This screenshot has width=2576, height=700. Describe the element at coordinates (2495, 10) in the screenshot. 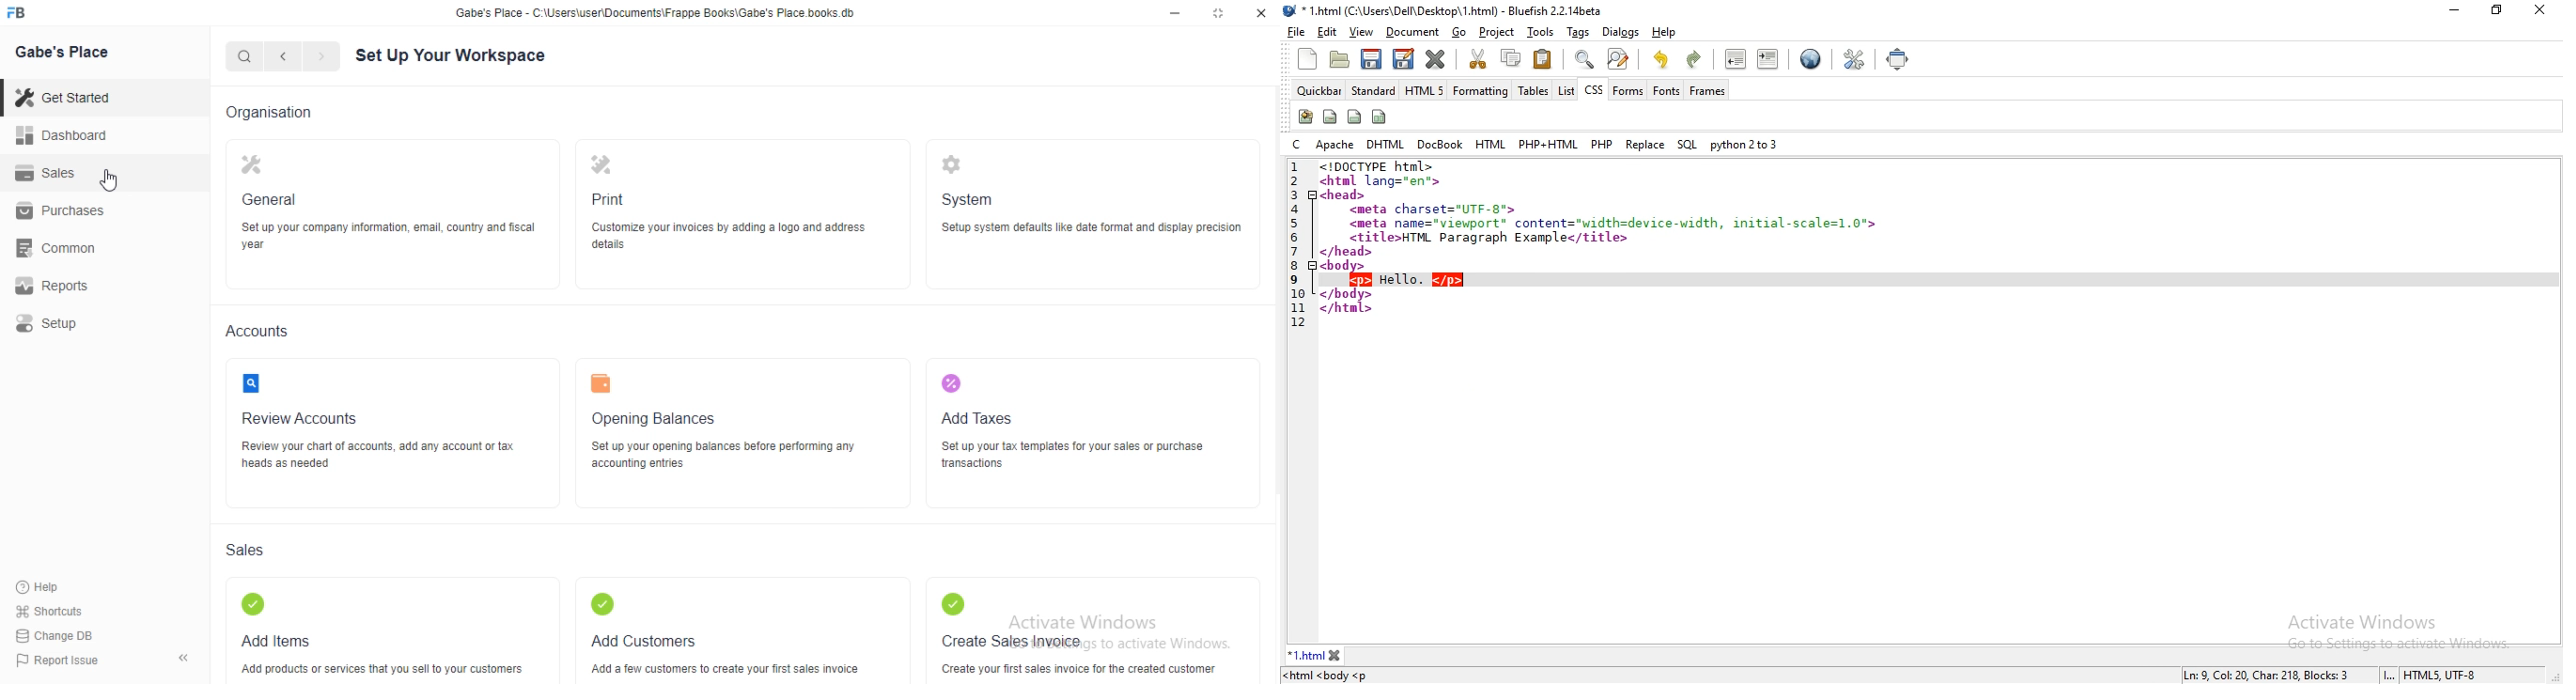

I see `restore windows` at that location.